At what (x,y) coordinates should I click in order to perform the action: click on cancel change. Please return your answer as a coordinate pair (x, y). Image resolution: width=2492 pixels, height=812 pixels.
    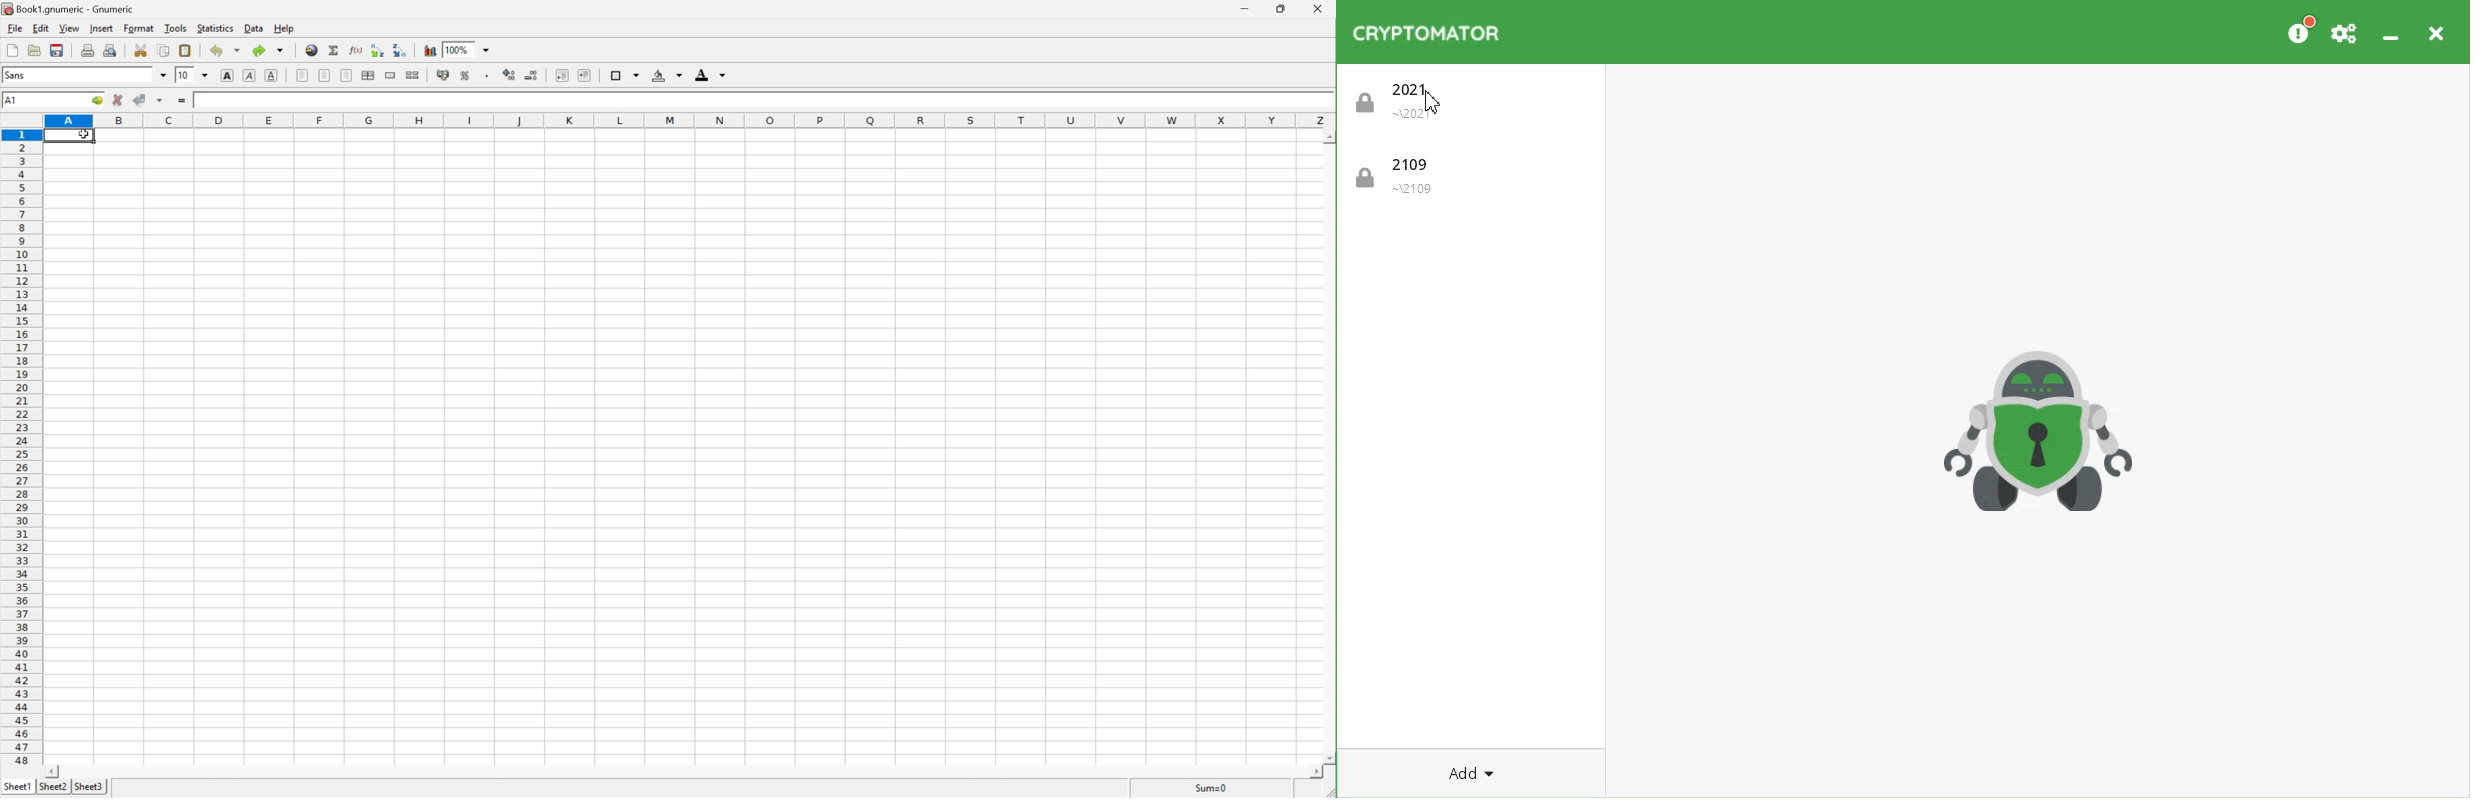
    Looking at the image, I should click on (118, 101).